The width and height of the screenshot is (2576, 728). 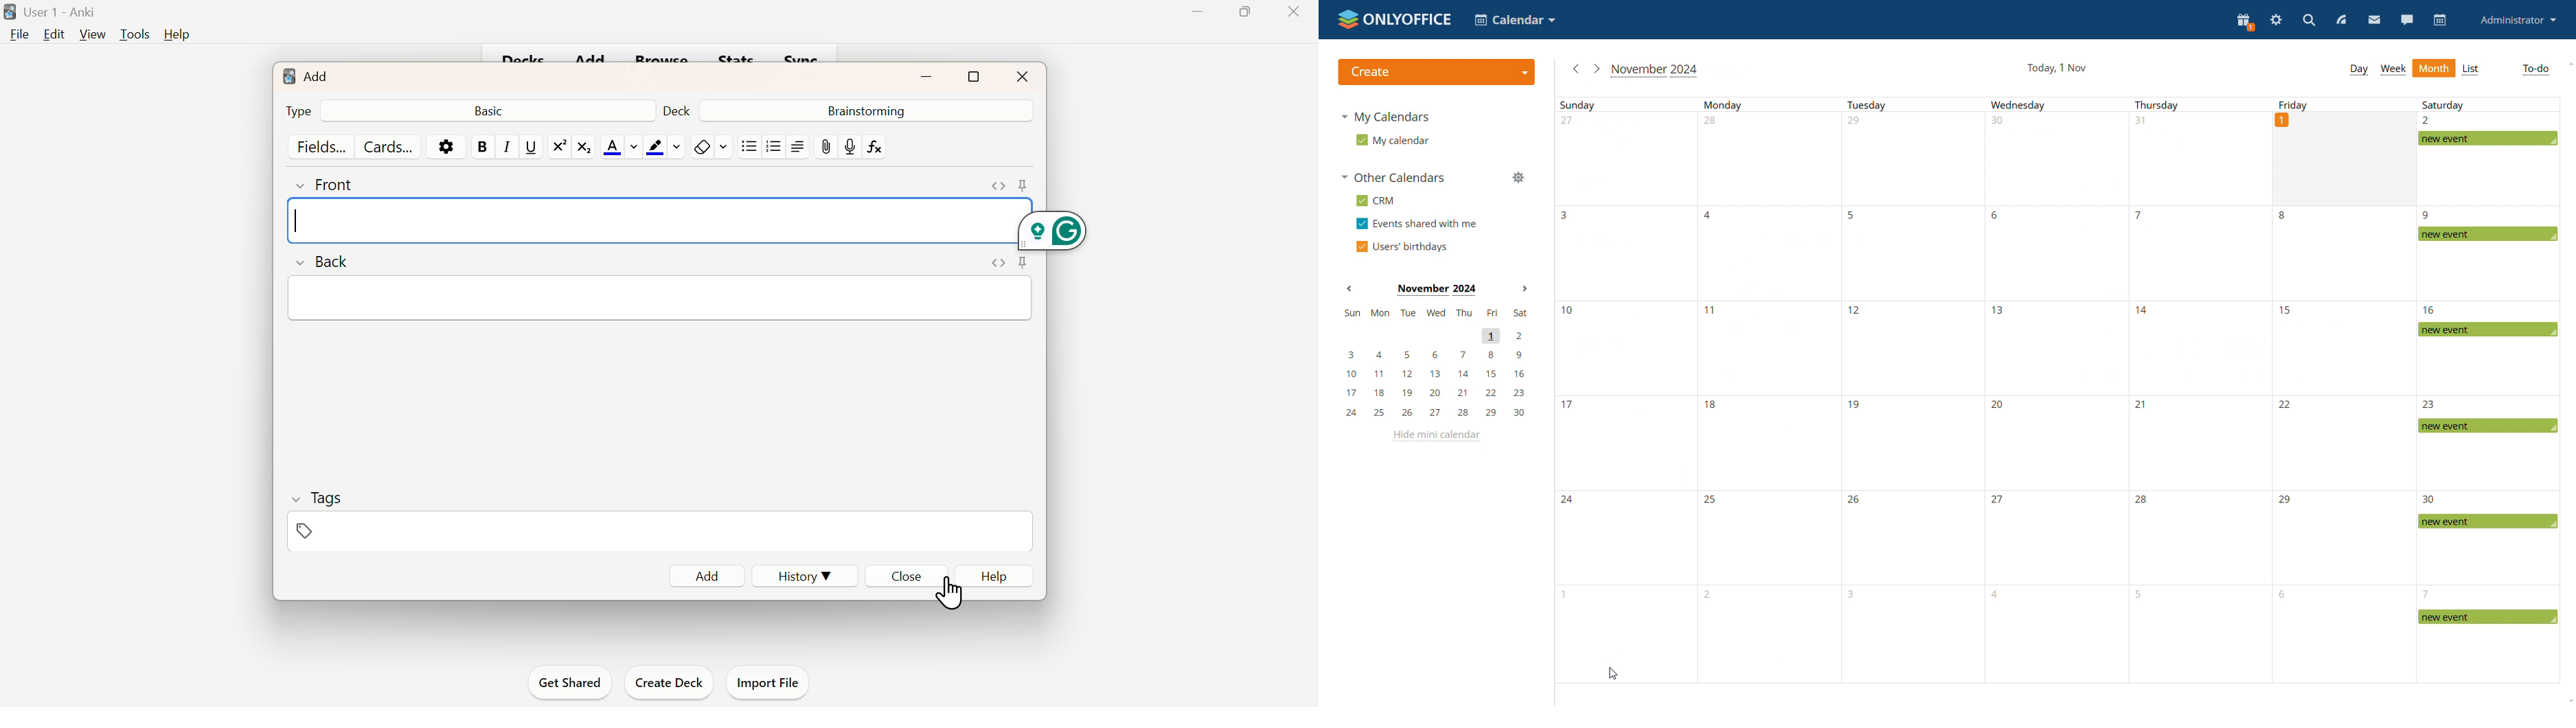 I want to click on Tags, so click(x=318, y=511).